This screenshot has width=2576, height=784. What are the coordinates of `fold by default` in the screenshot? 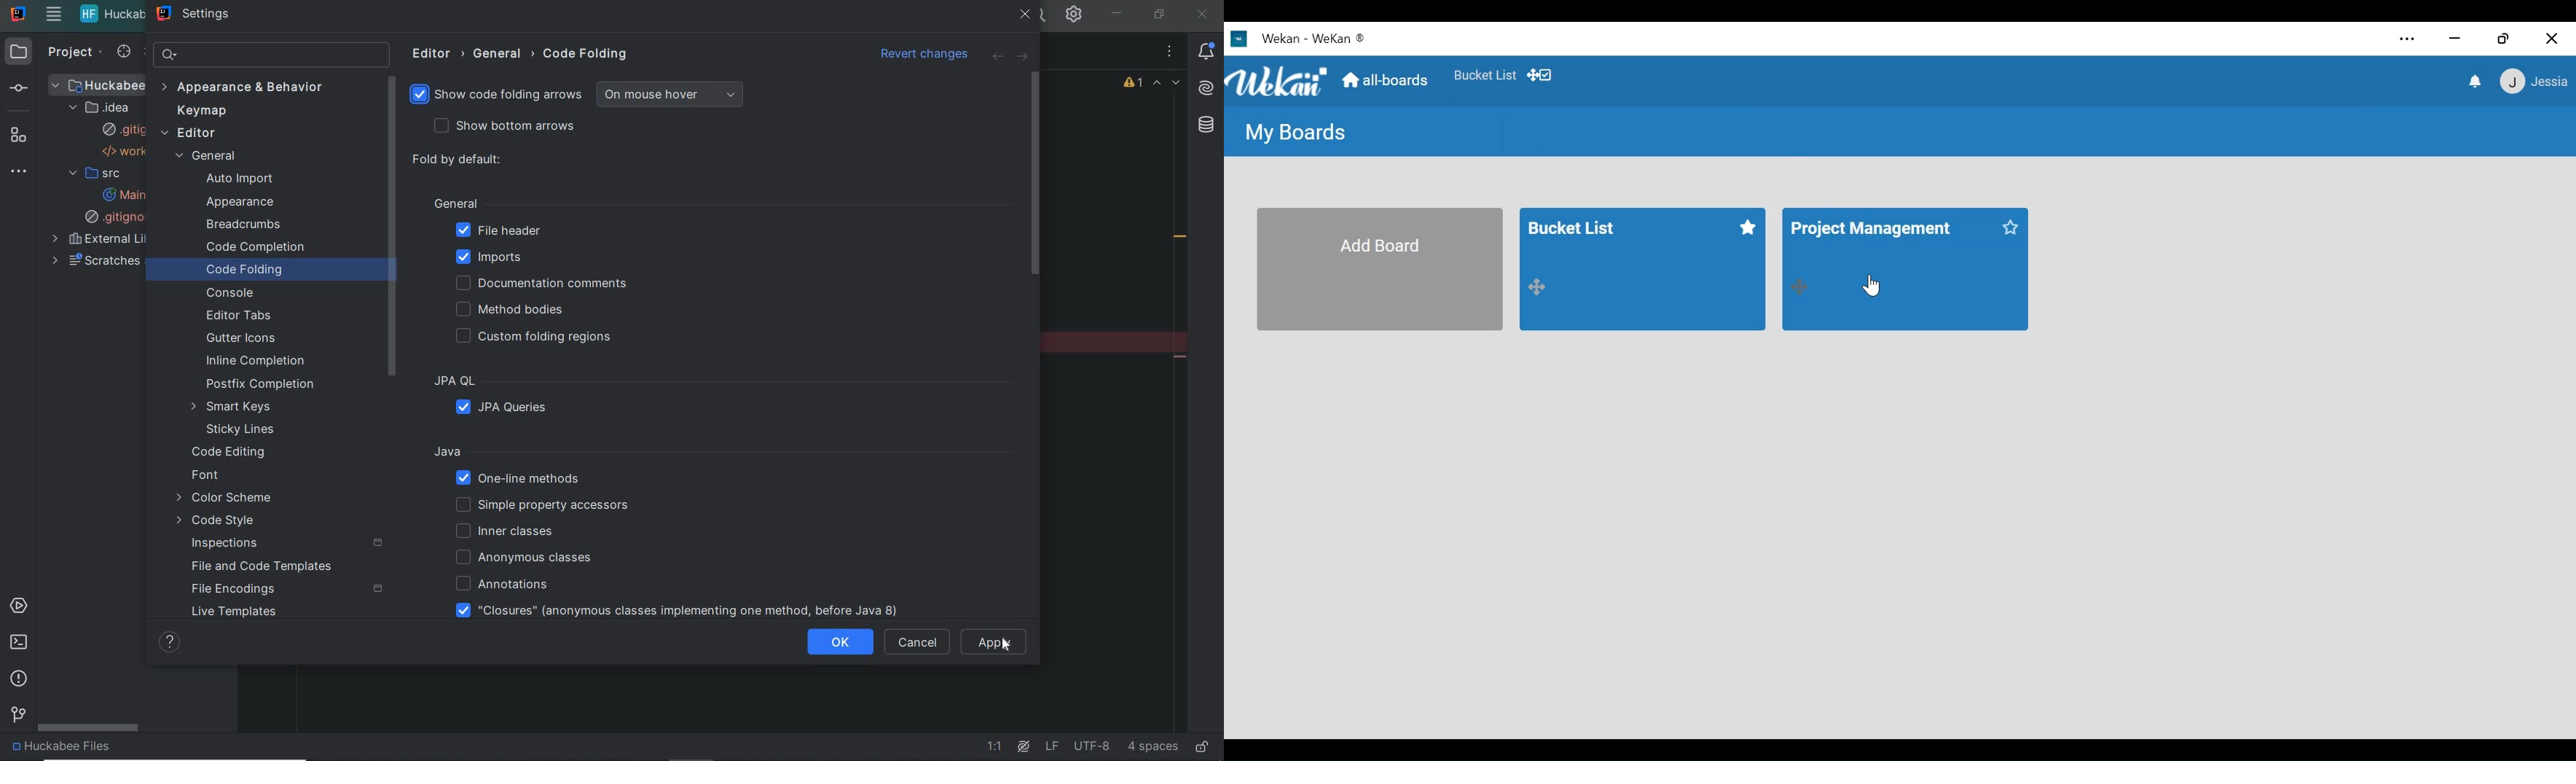 It's located at (459, 160).